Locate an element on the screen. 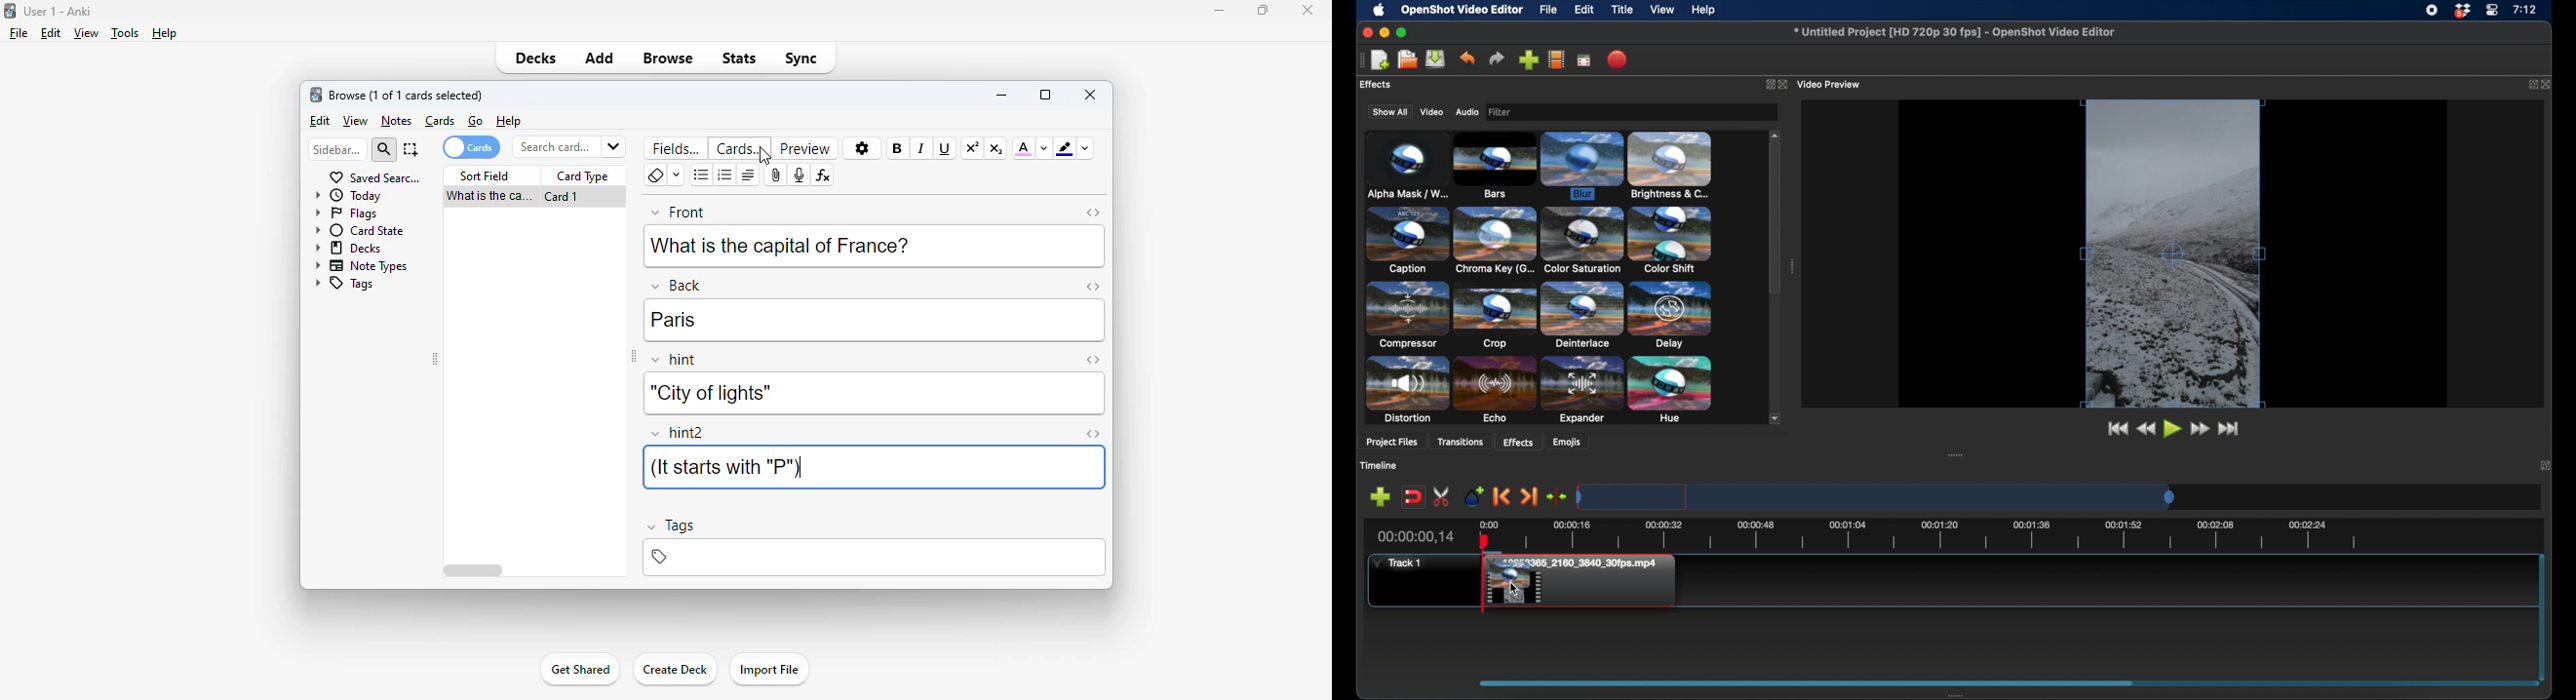 The image size is (2576, 700). fields is located at coordinates (678, 147).